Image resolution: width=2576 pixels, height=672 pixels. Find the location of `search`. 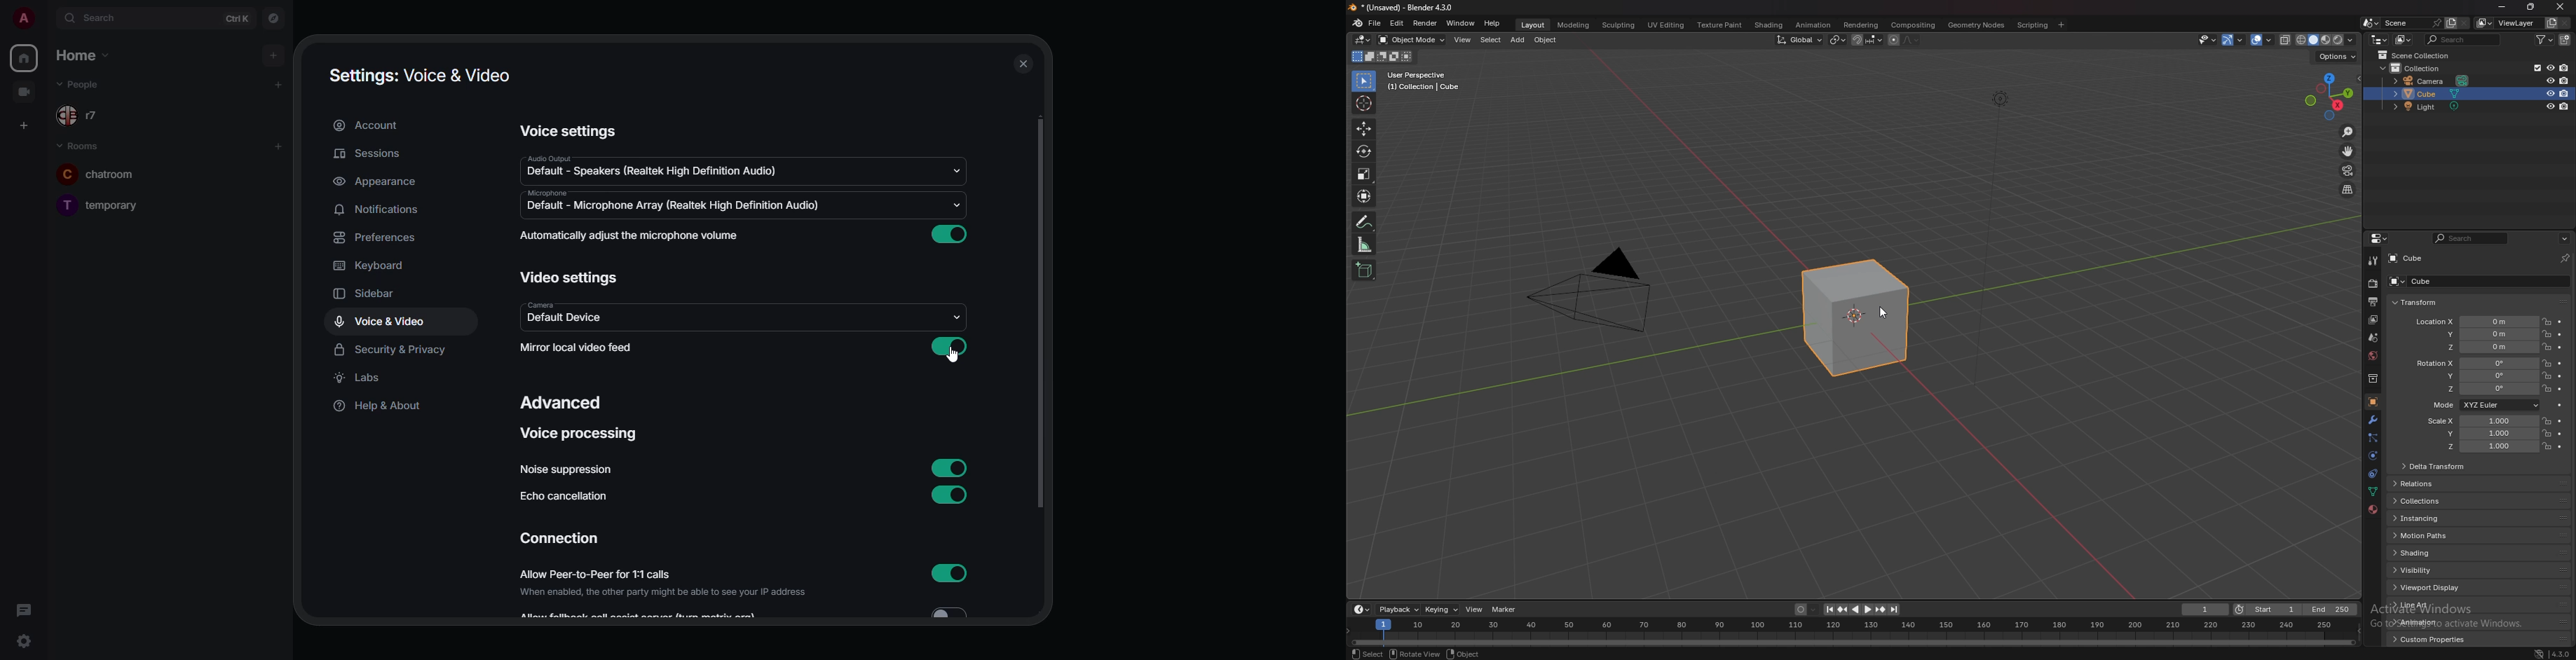

search is located at coordinates (107, 18).